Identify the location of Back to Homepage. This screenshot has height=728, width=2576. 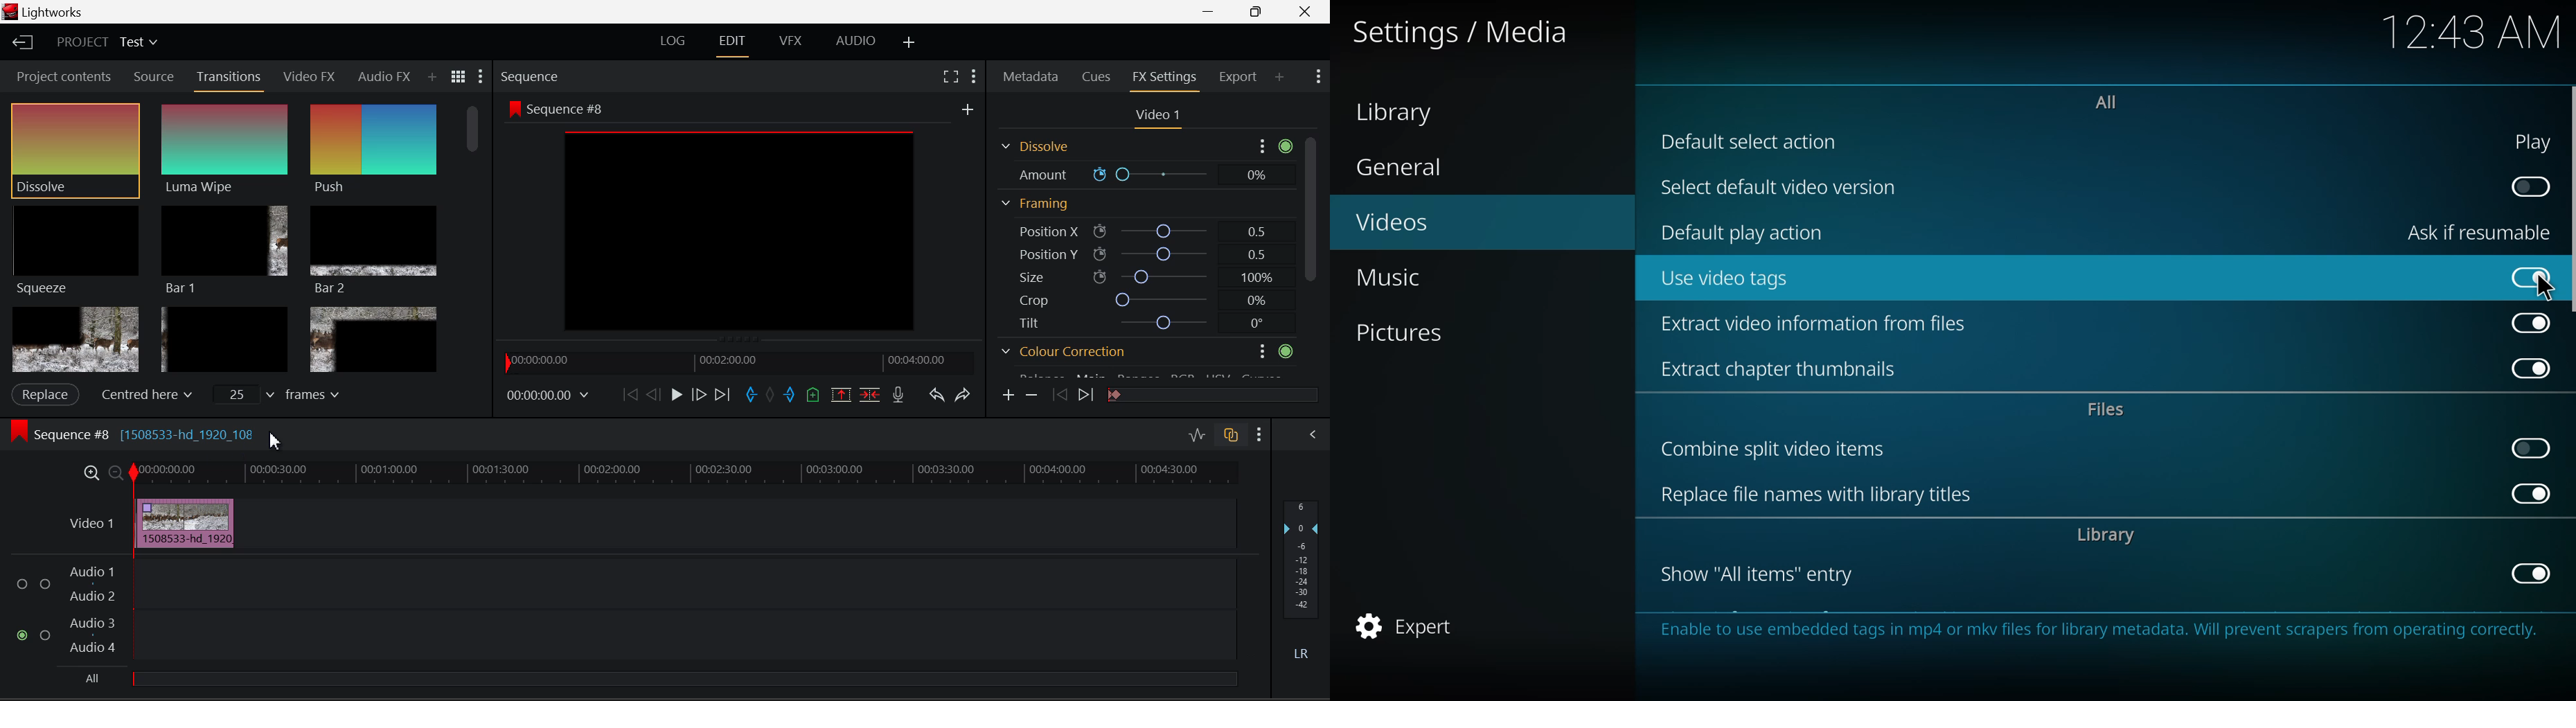
(21, 43).